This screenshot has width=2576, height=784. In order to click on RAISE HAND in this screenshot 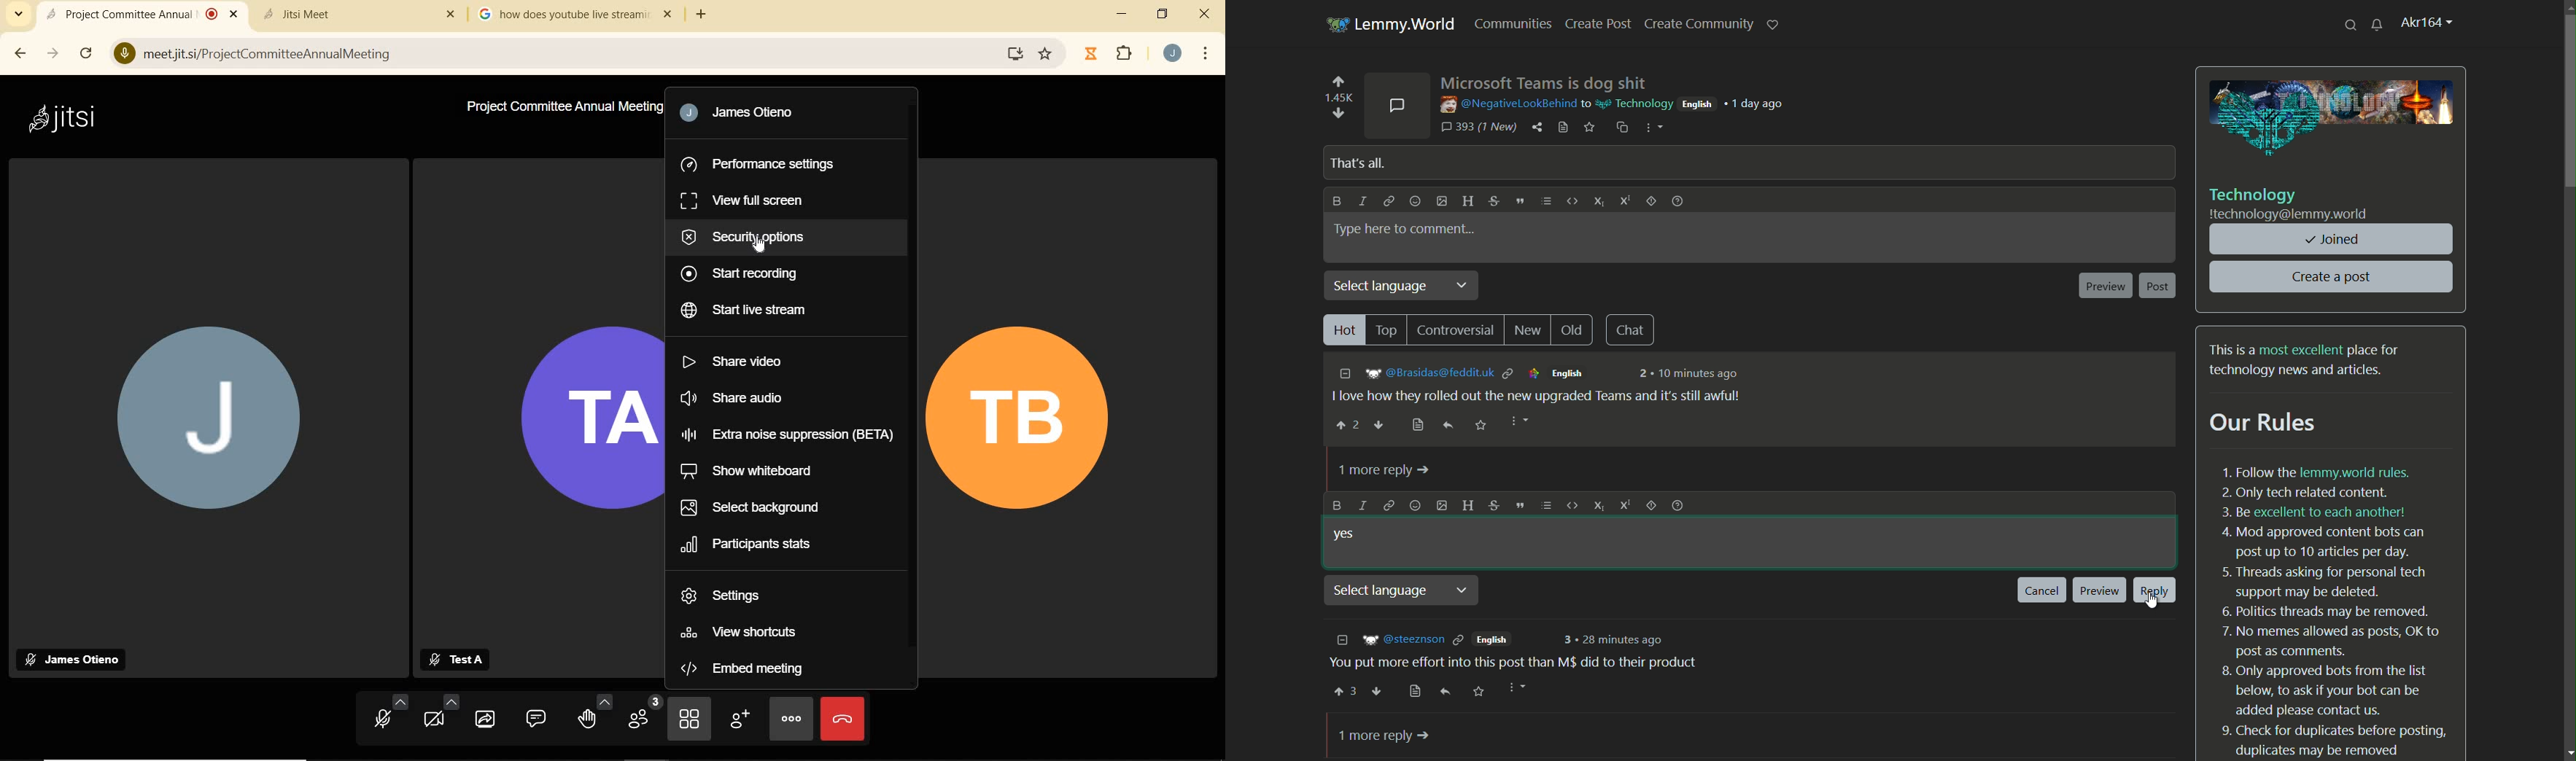, I will do `click(596, 714)`.